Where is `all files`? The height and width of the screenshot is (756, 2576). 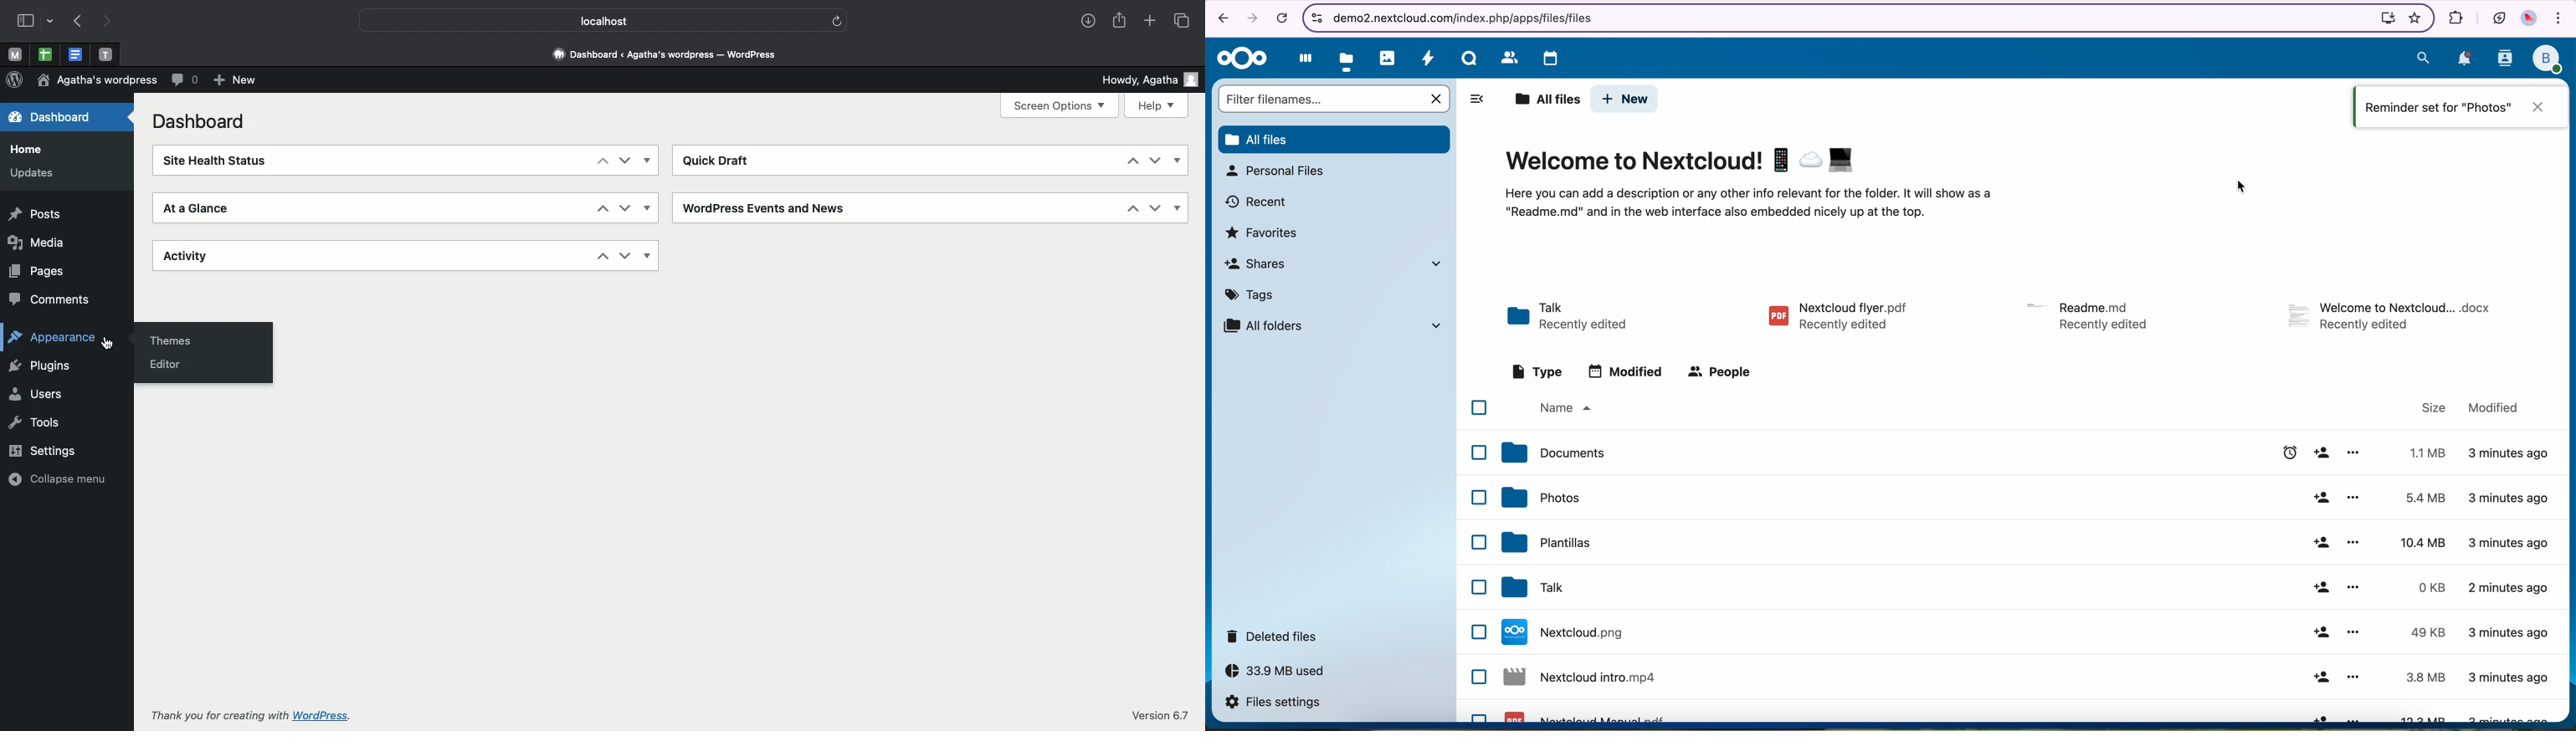
all files is located at coordinates (1544, 98).